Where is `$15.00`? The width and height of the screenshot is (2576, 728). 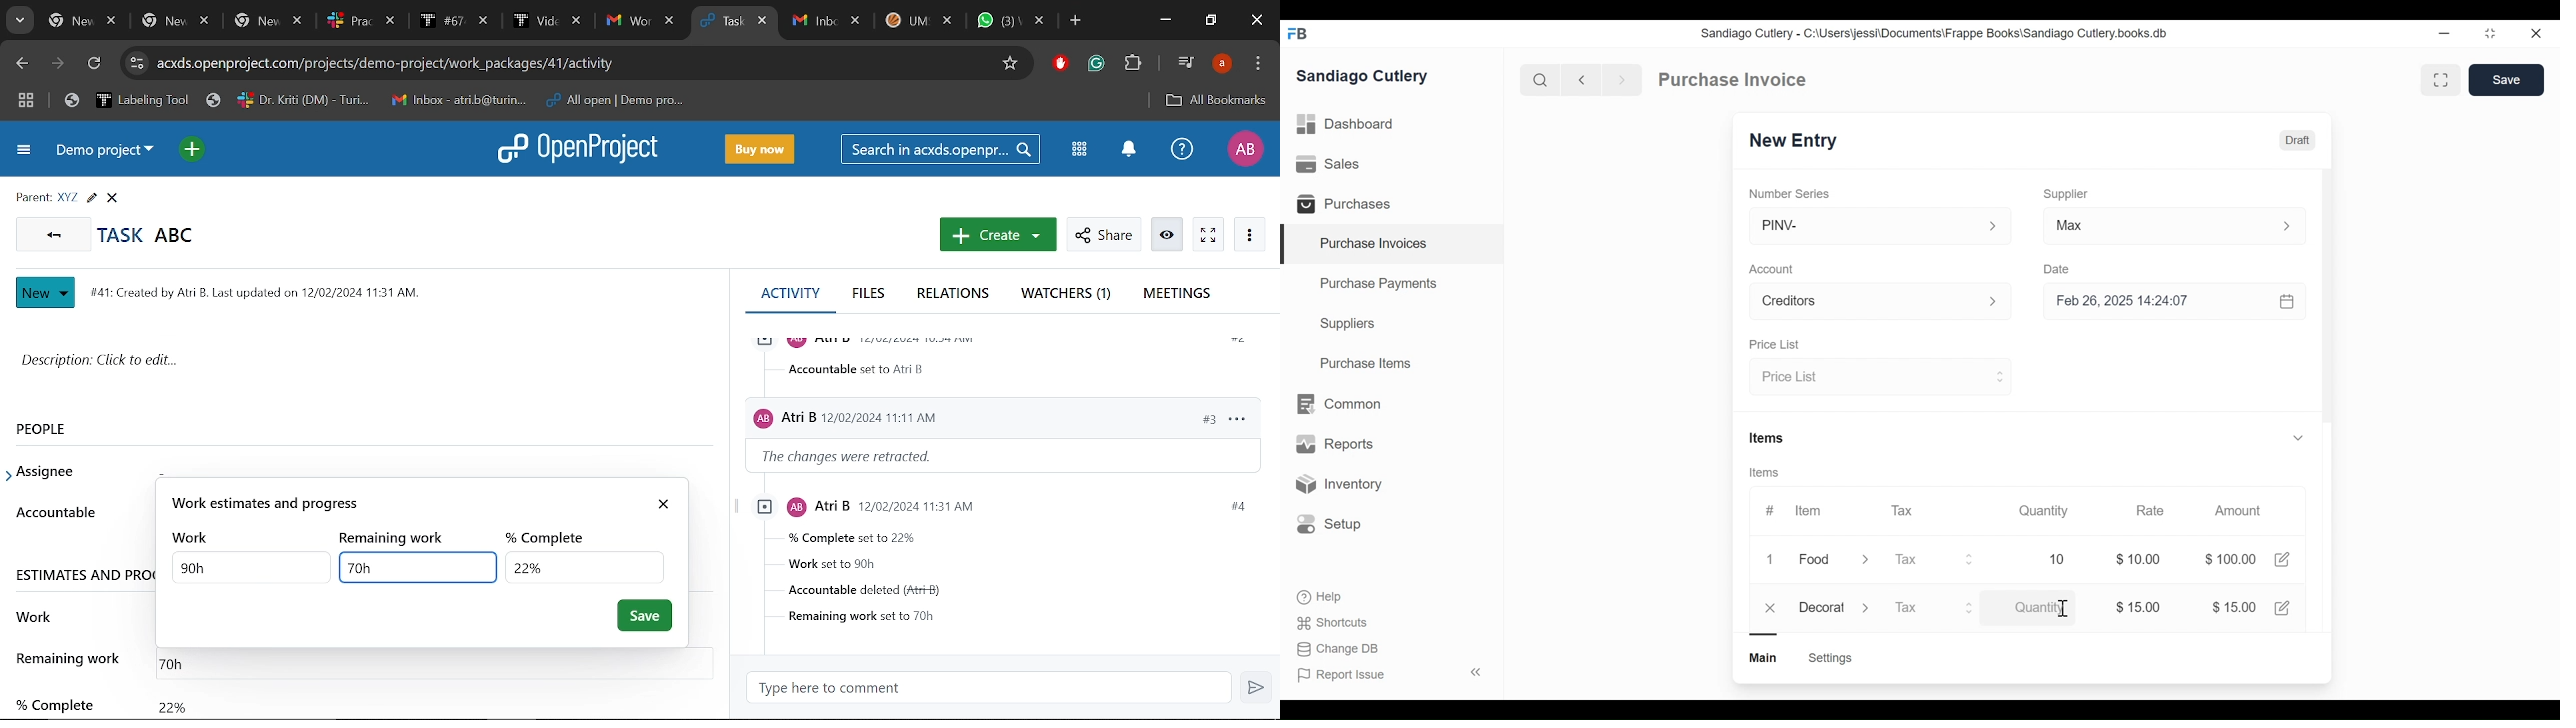 $15.00 is located at coordinates (2138, 607).